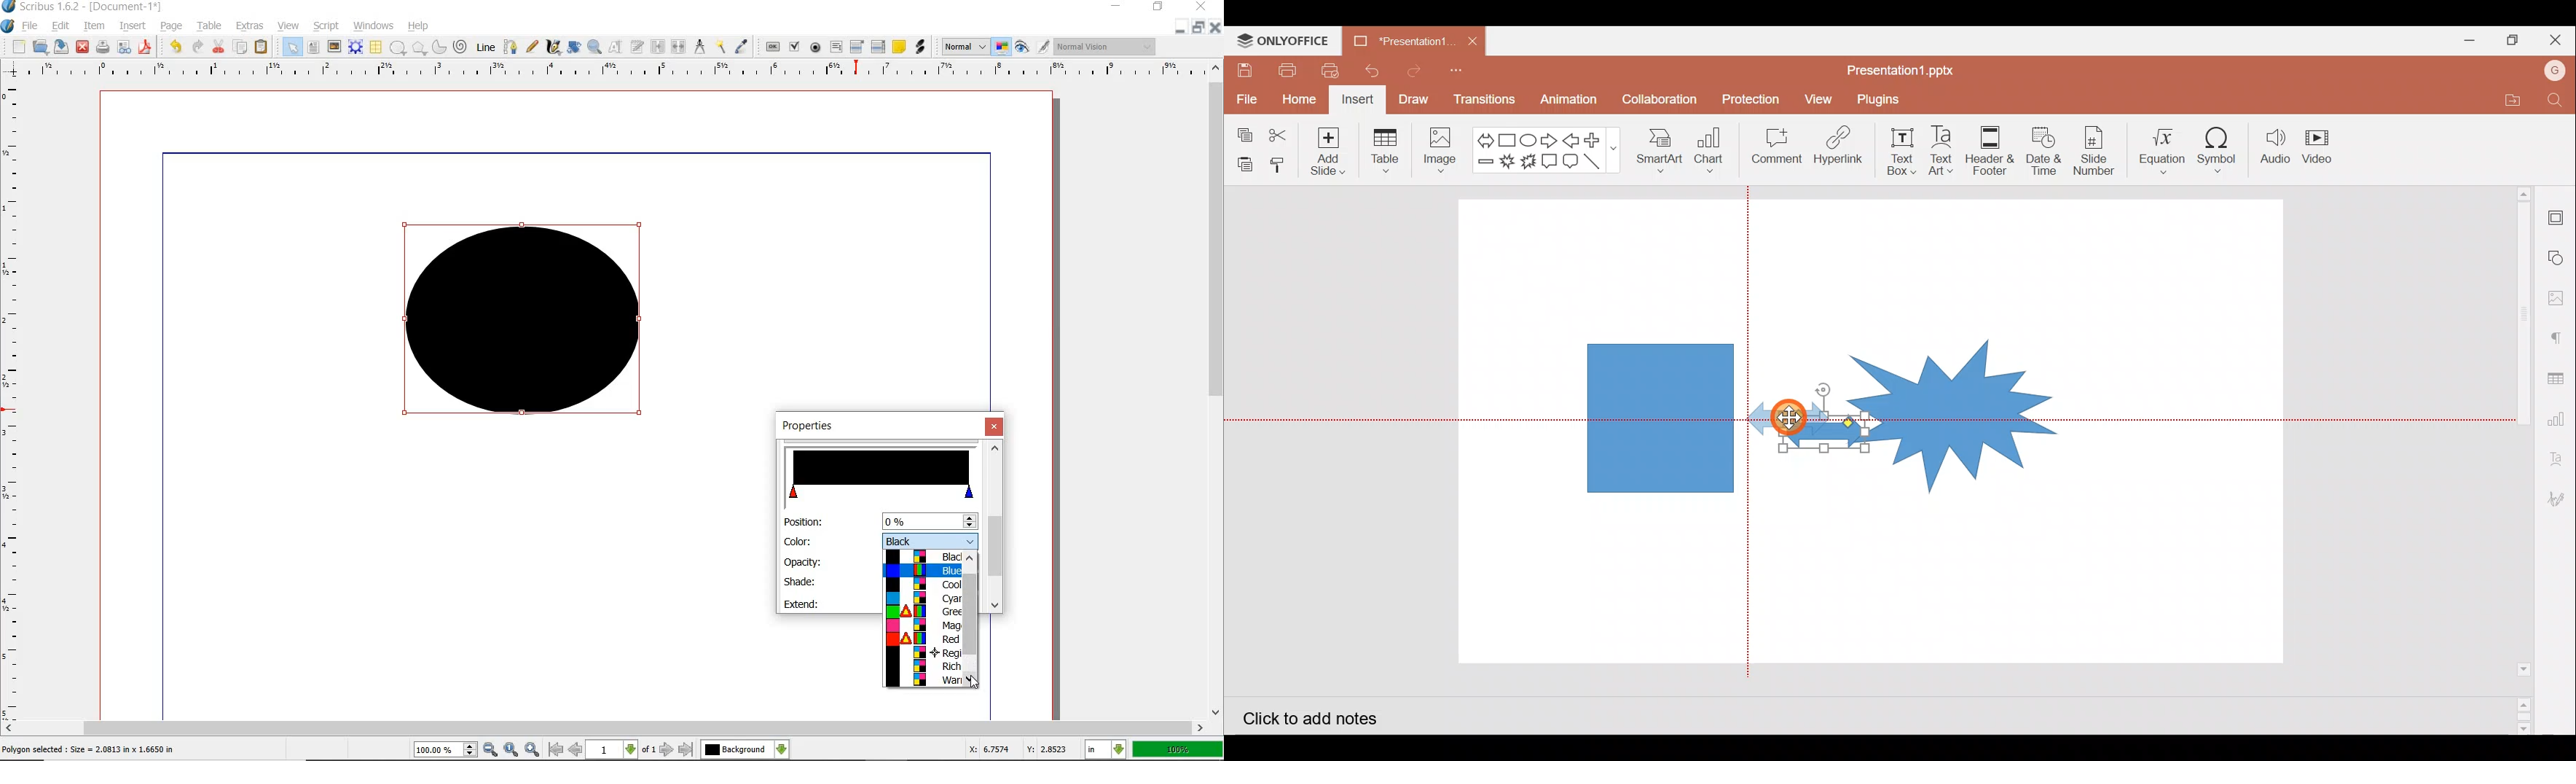 The width and height of the screenshot is (2576, 784). Describe the element at coordinates (736, 749) in the screenshot. I see `` at that location.